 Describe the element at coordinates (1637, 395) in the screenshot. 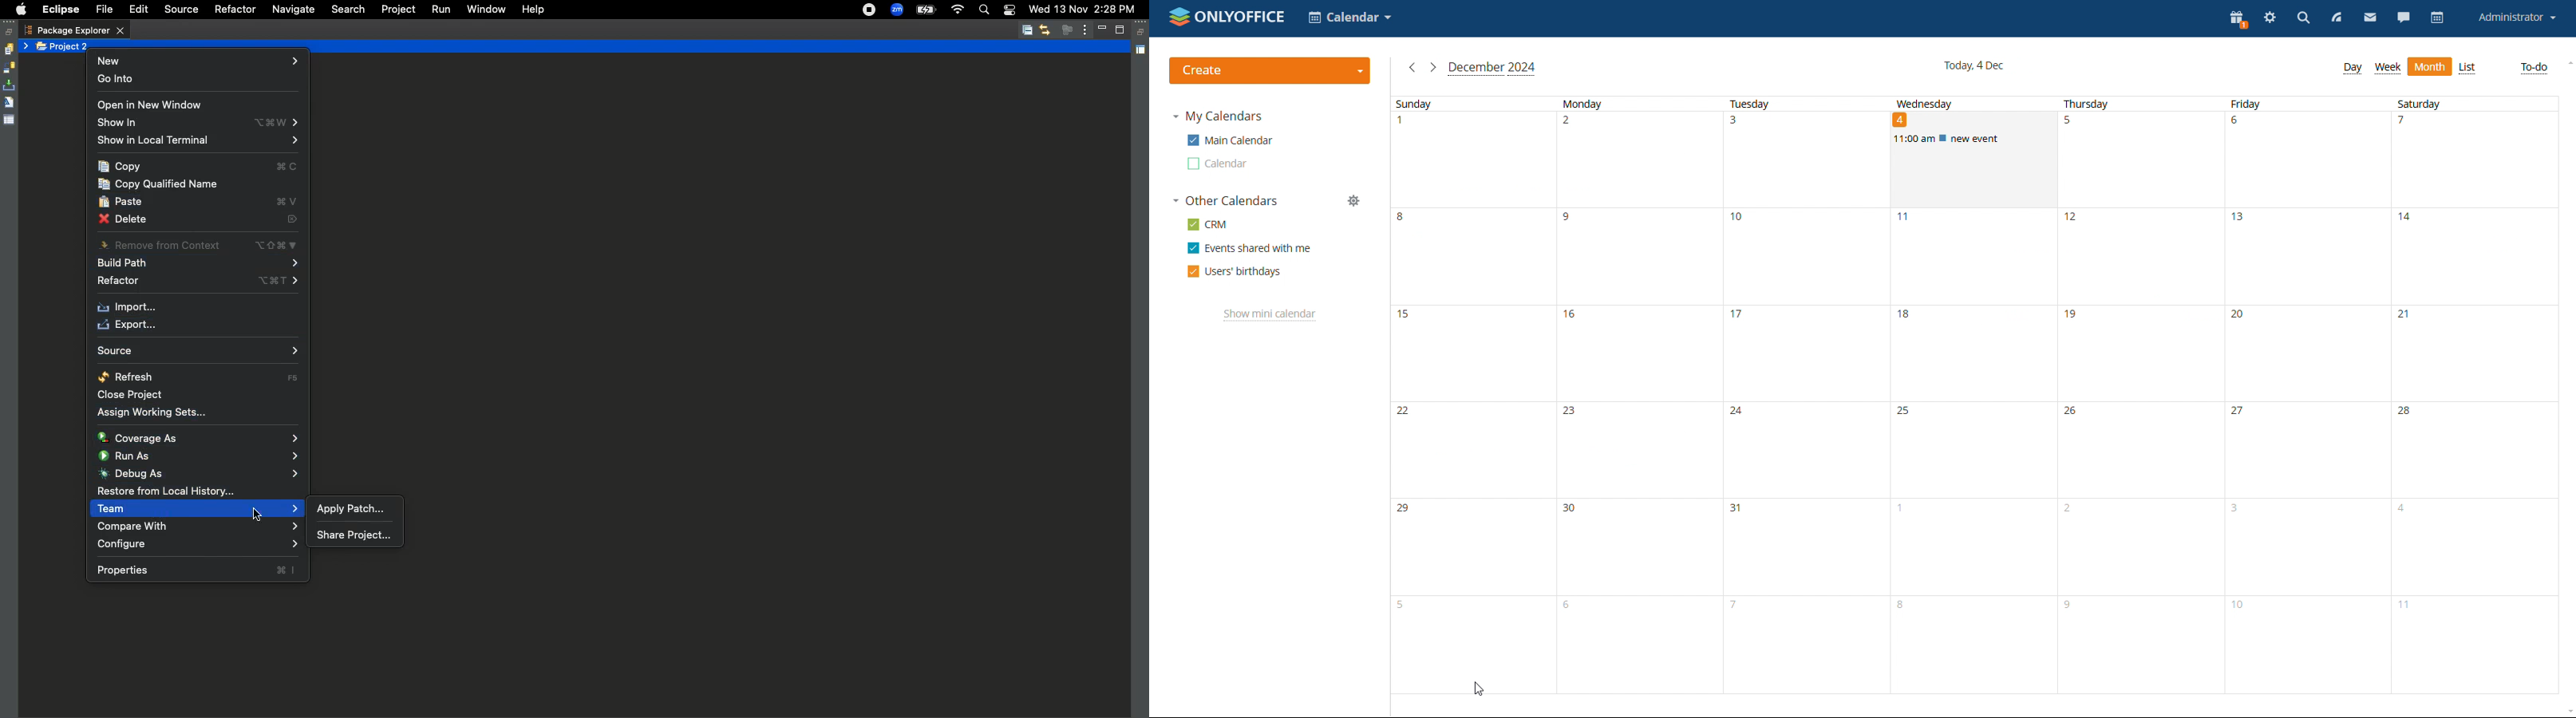

I see `monday` at that location.